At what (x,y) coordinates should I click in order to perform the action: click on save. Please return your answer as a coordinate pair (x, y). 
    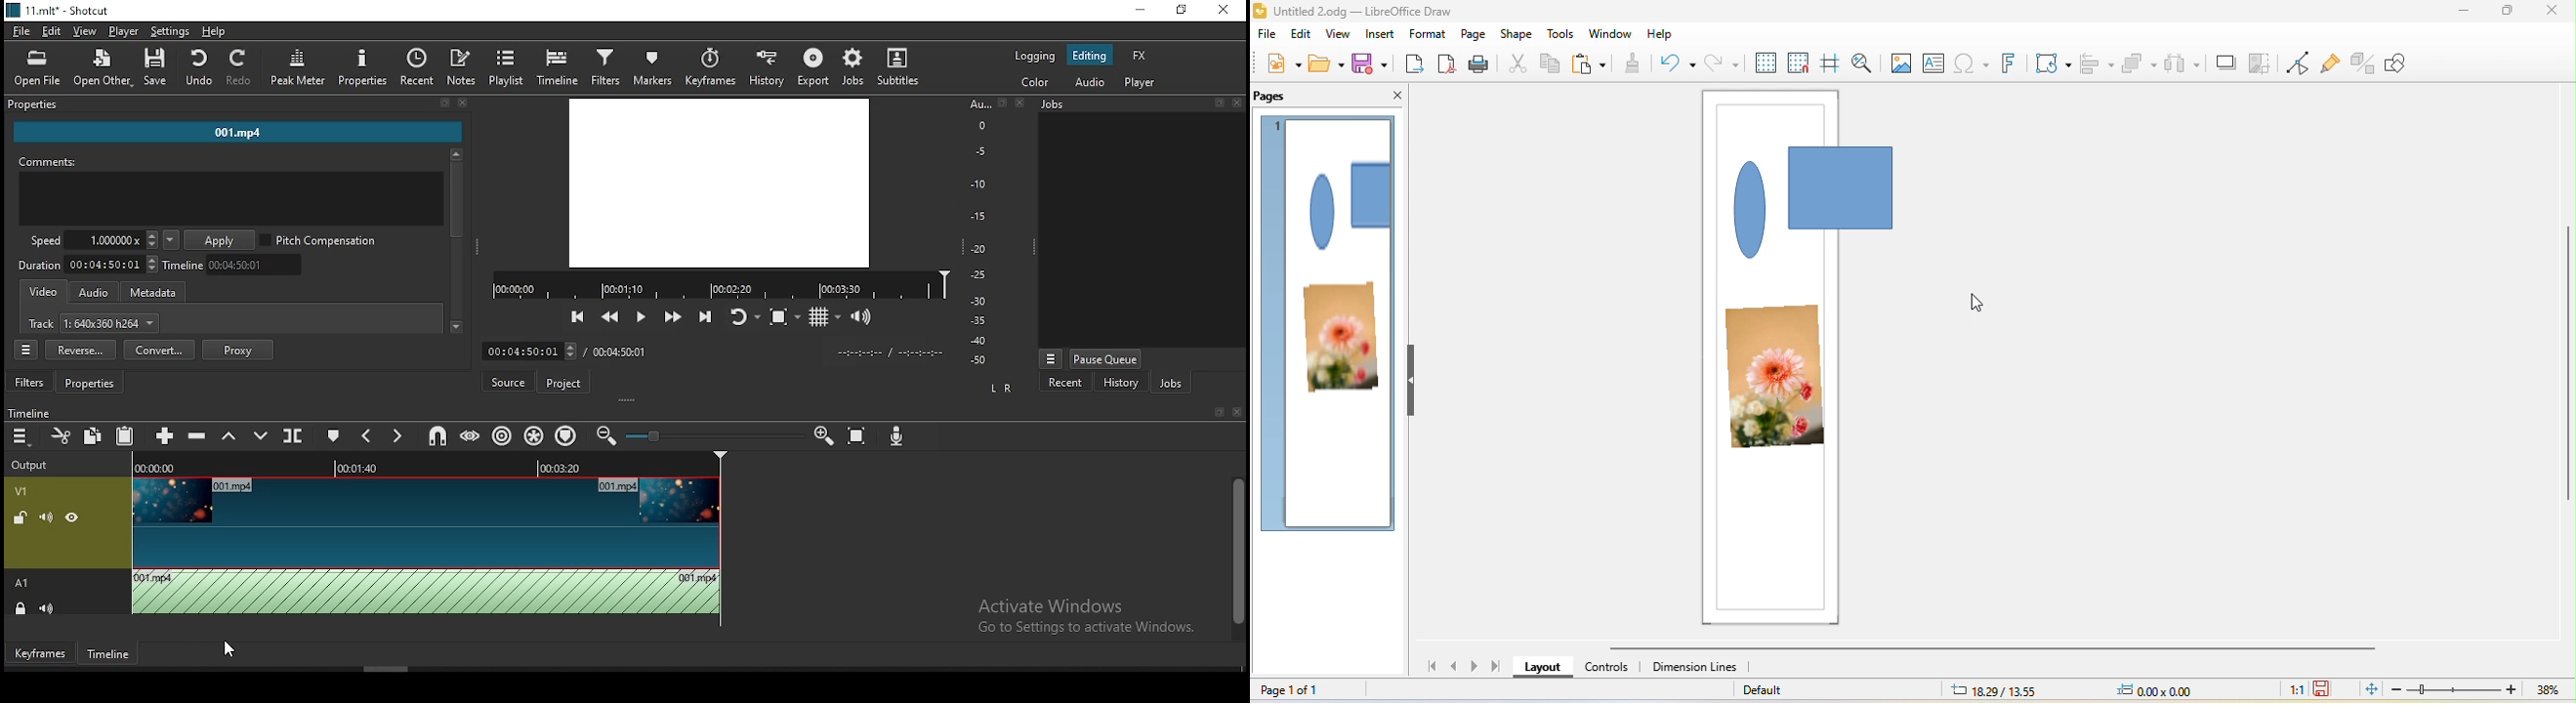
    Looking at the image, I should click on (1370, 67).